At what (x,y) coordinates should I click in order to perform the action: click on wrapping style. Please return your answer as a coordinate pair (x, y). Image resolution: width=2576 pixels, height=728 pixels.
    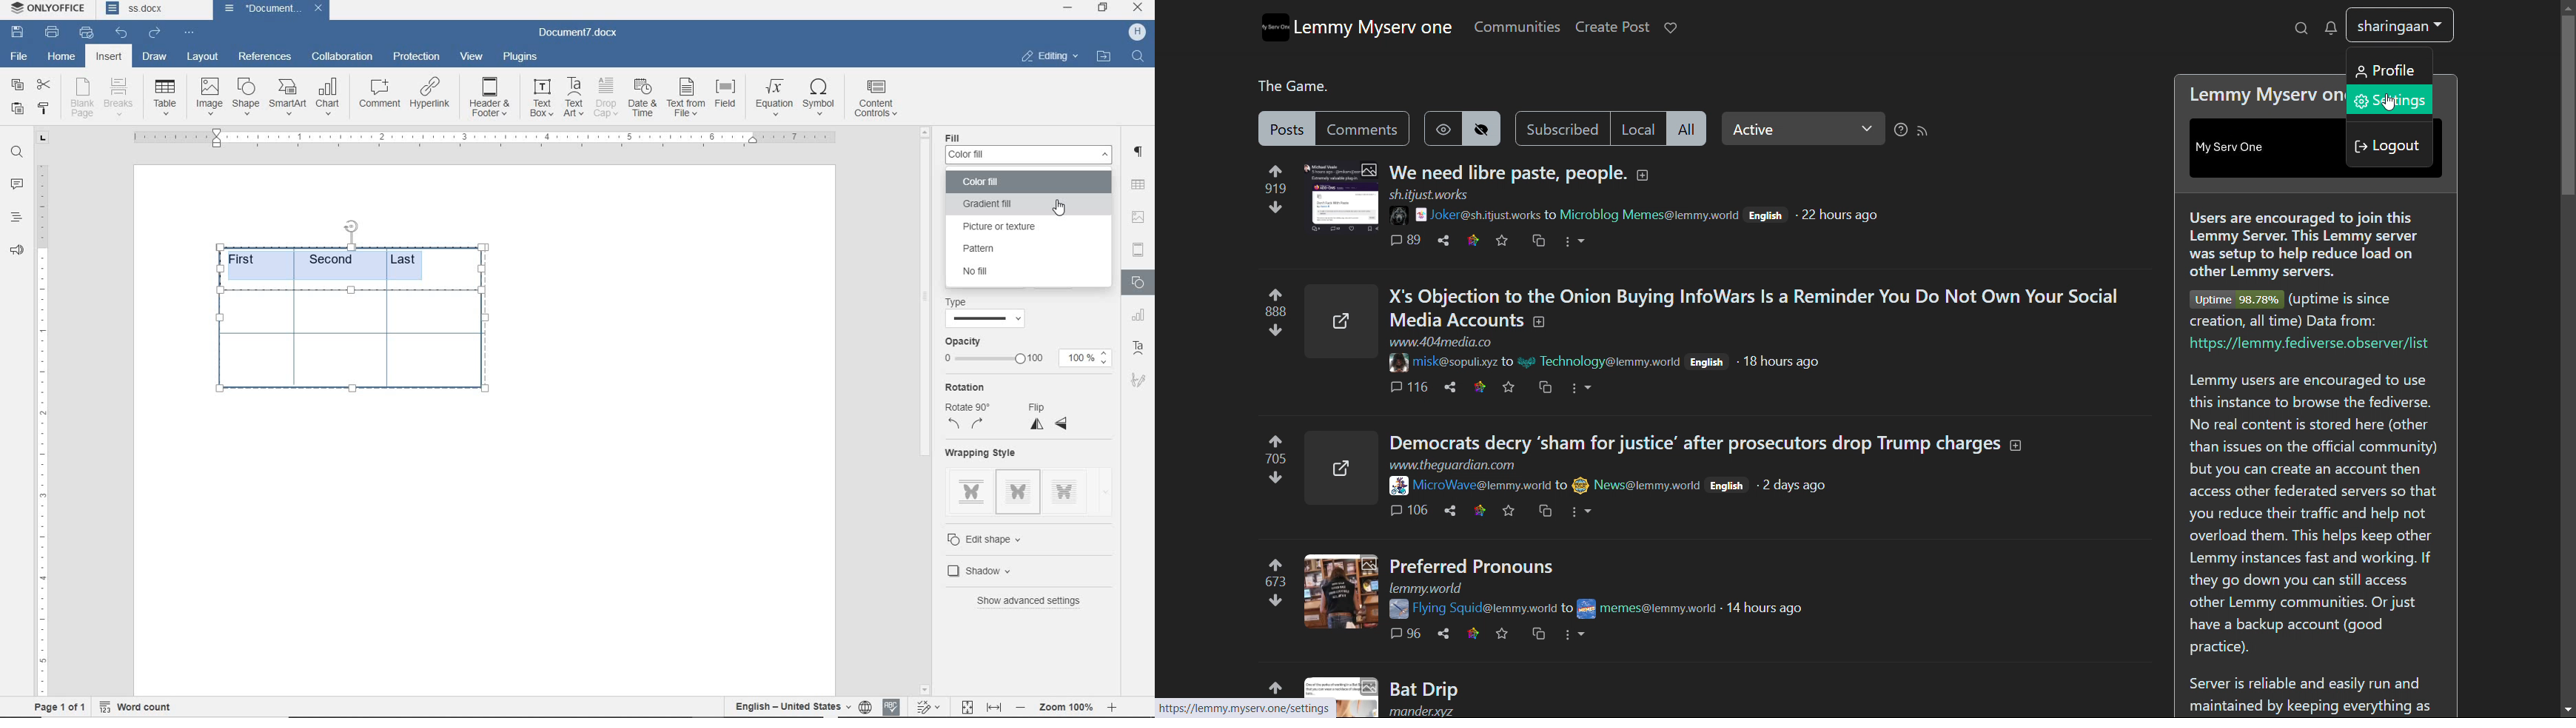
    Looking at the image, I should click on (988, 453).